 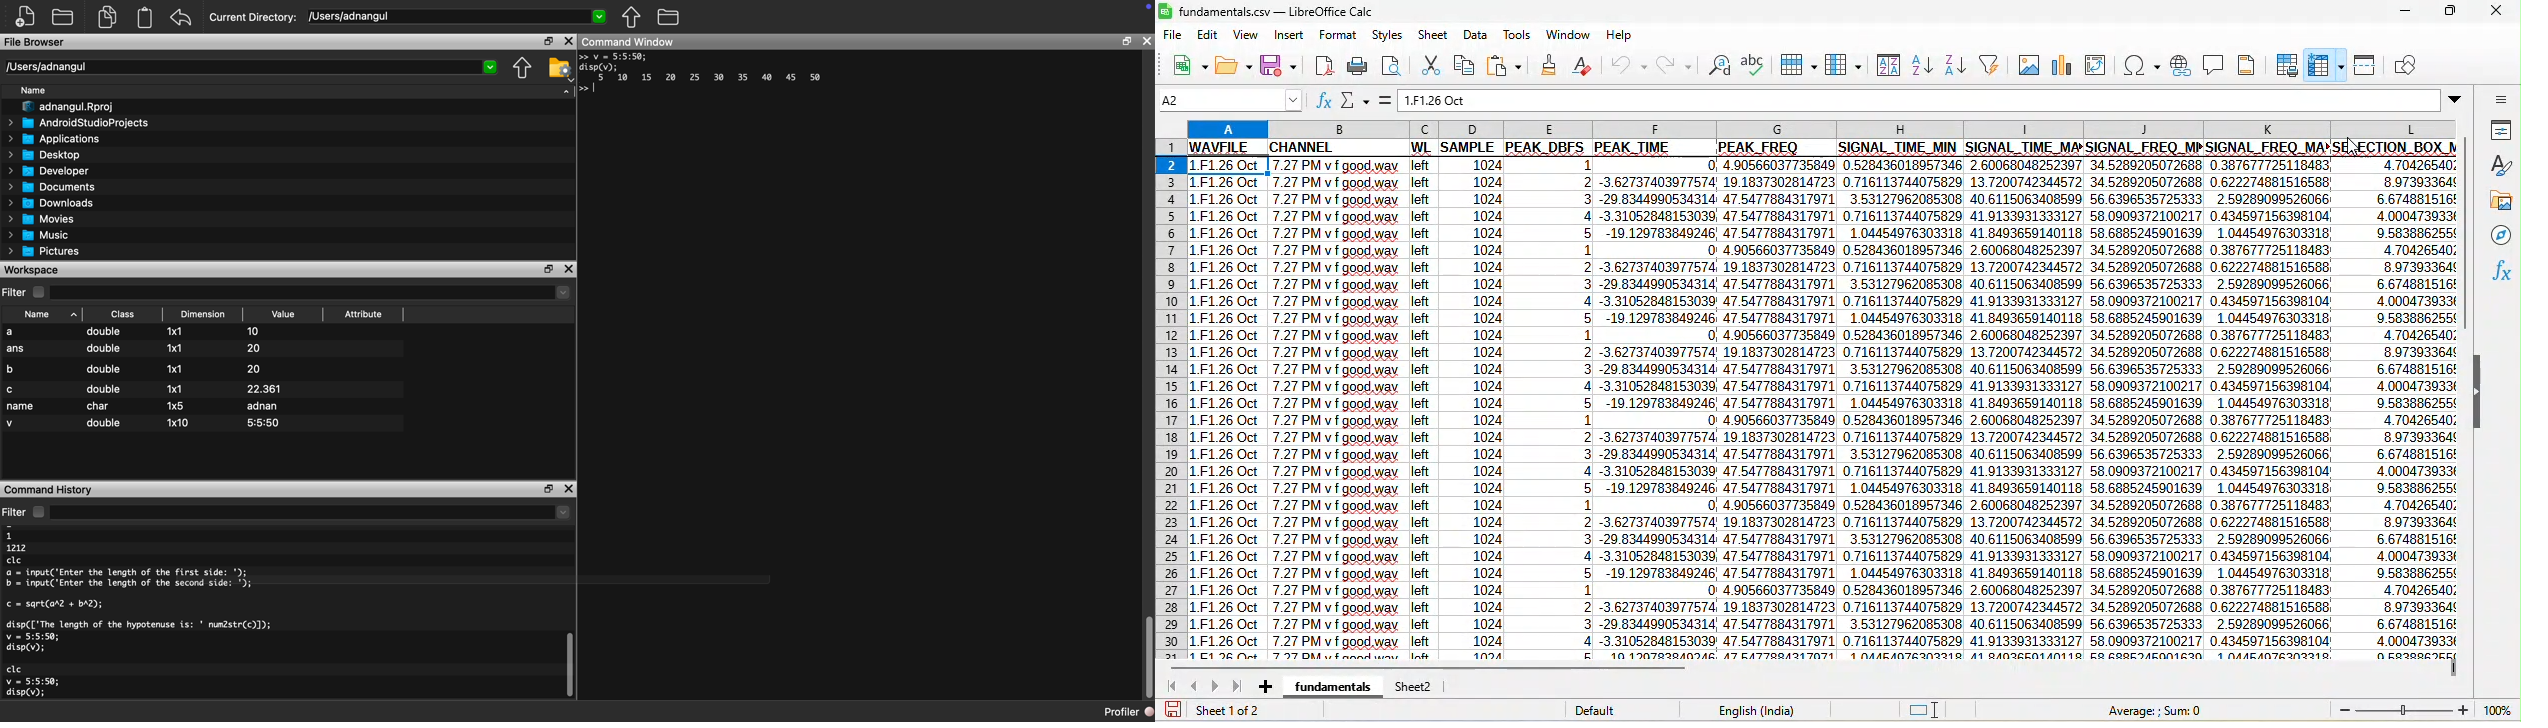 I want to click on char, so click(x=98, y=406).